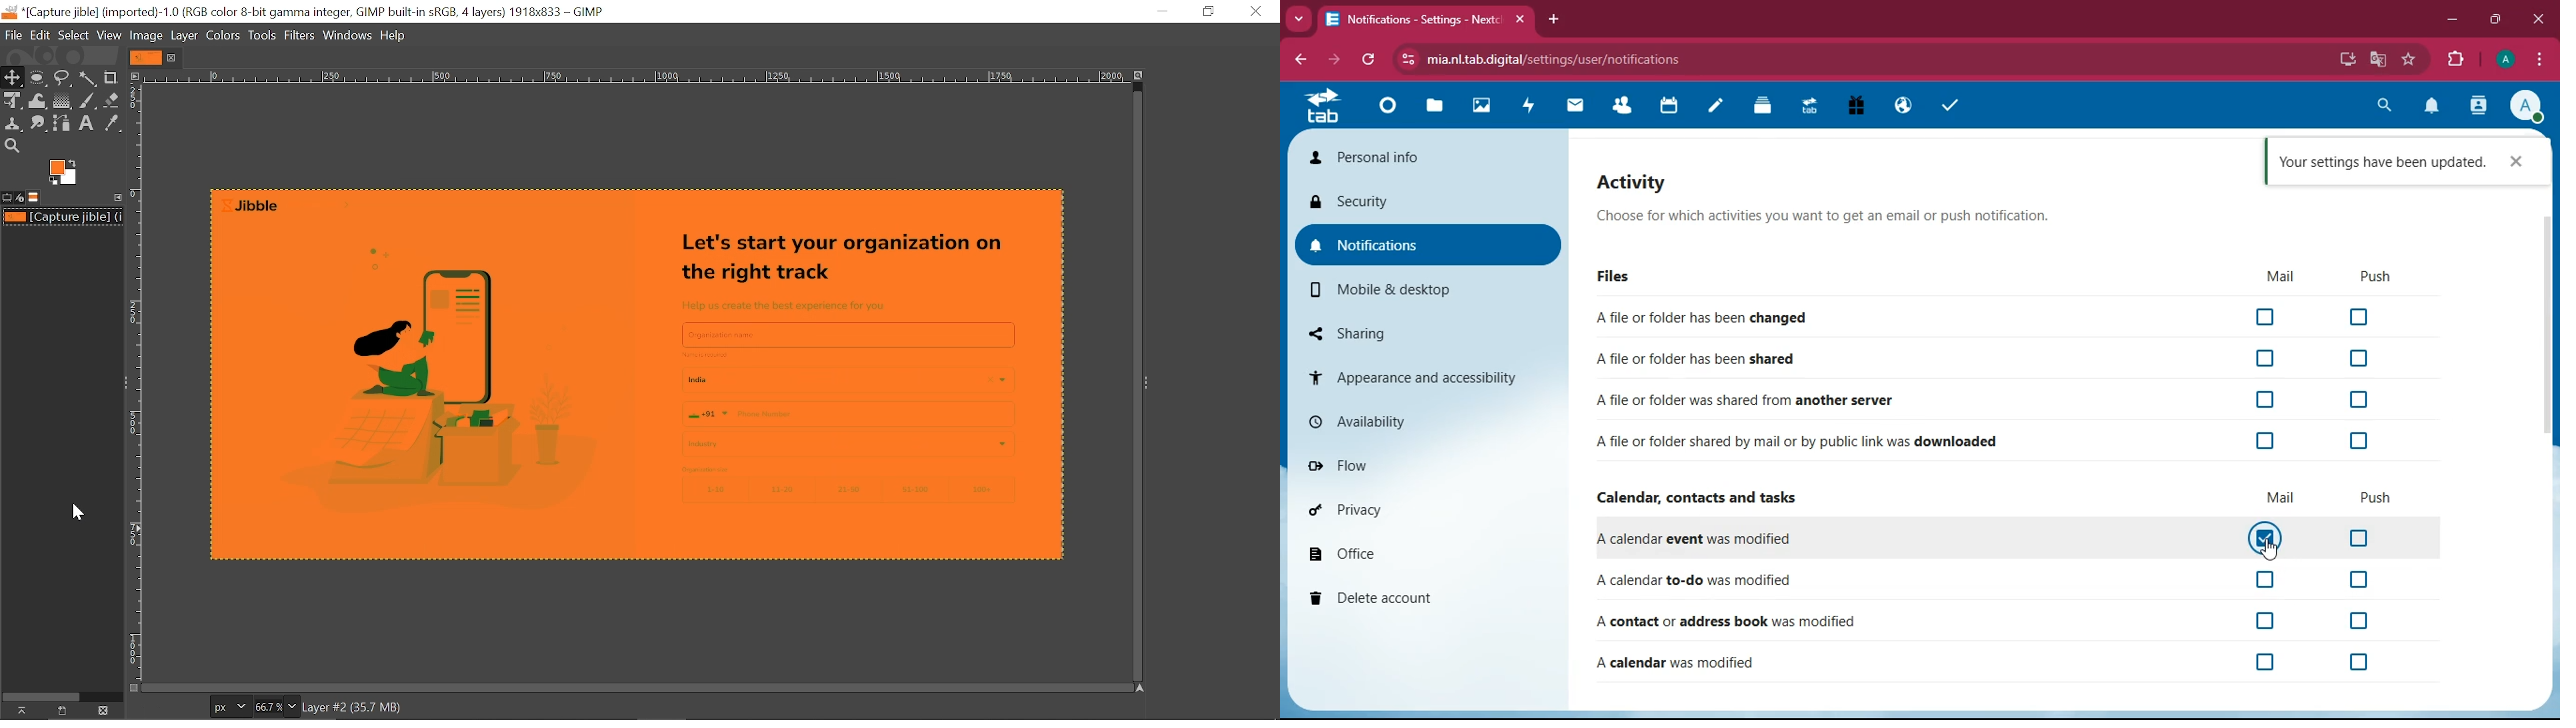  What do you see at coordinates (1529, 108) in the screenshot?
I see `activity` at bounding box center [1529, 108].